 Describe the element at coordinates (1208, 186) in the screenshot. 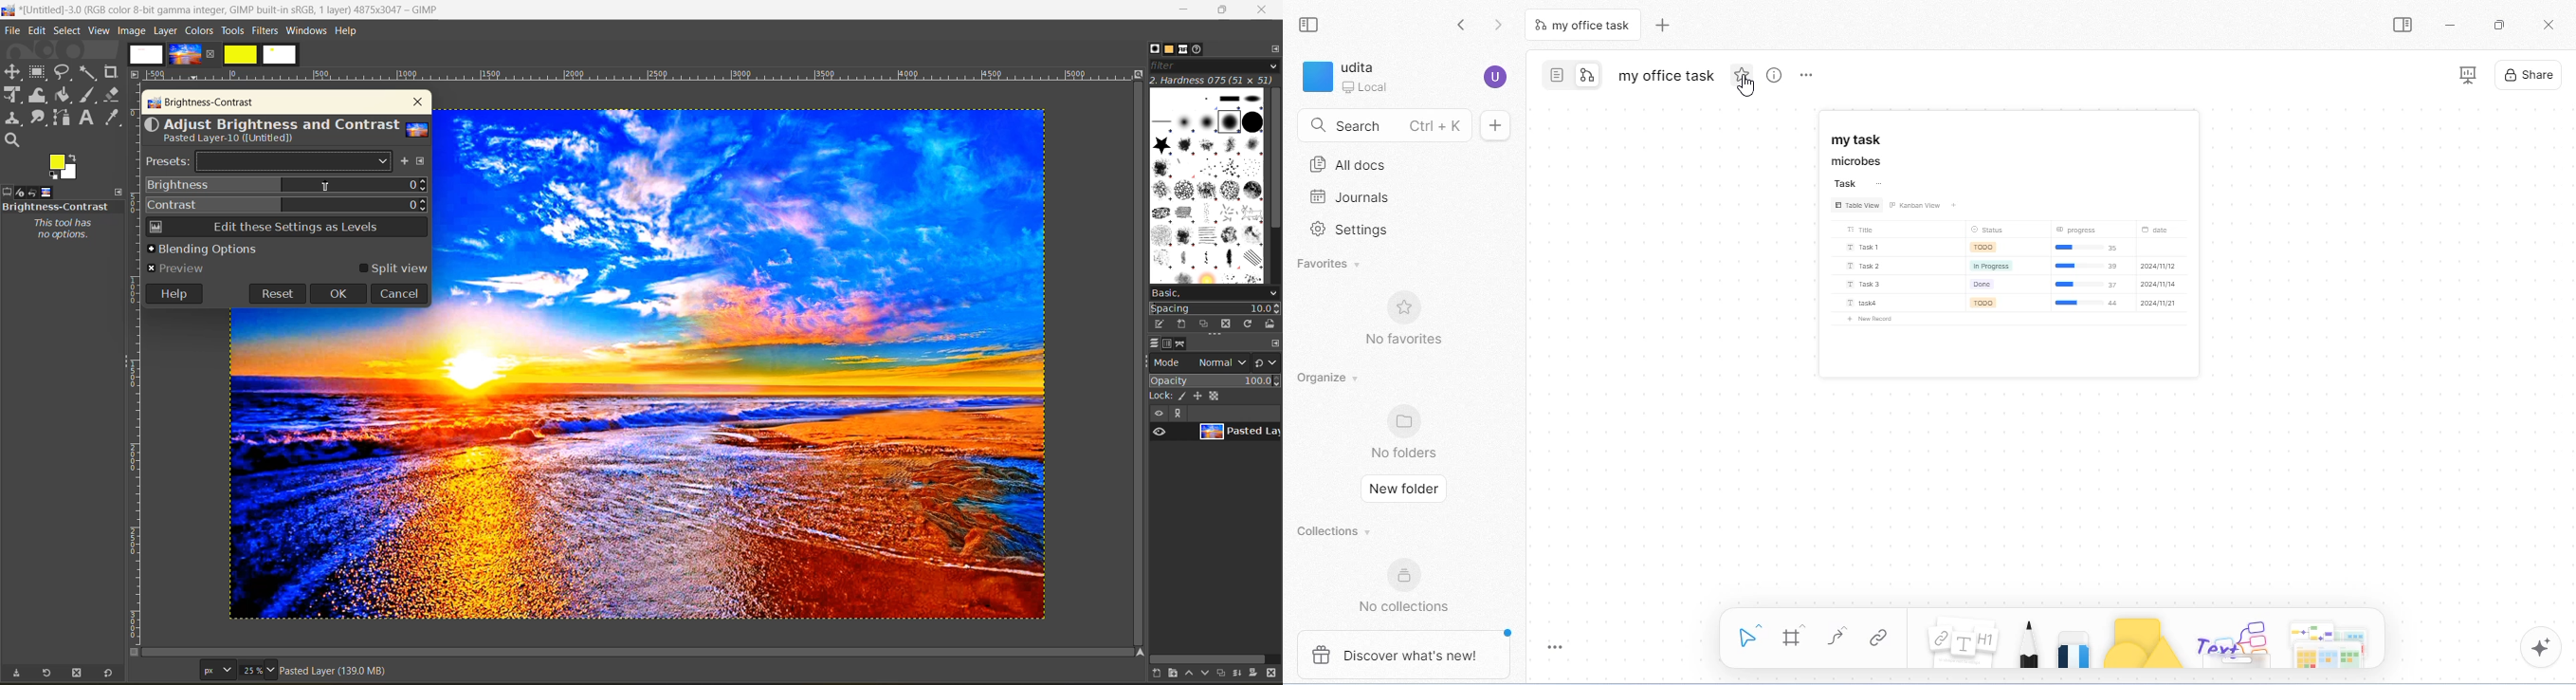

I see `brushes` at that location.